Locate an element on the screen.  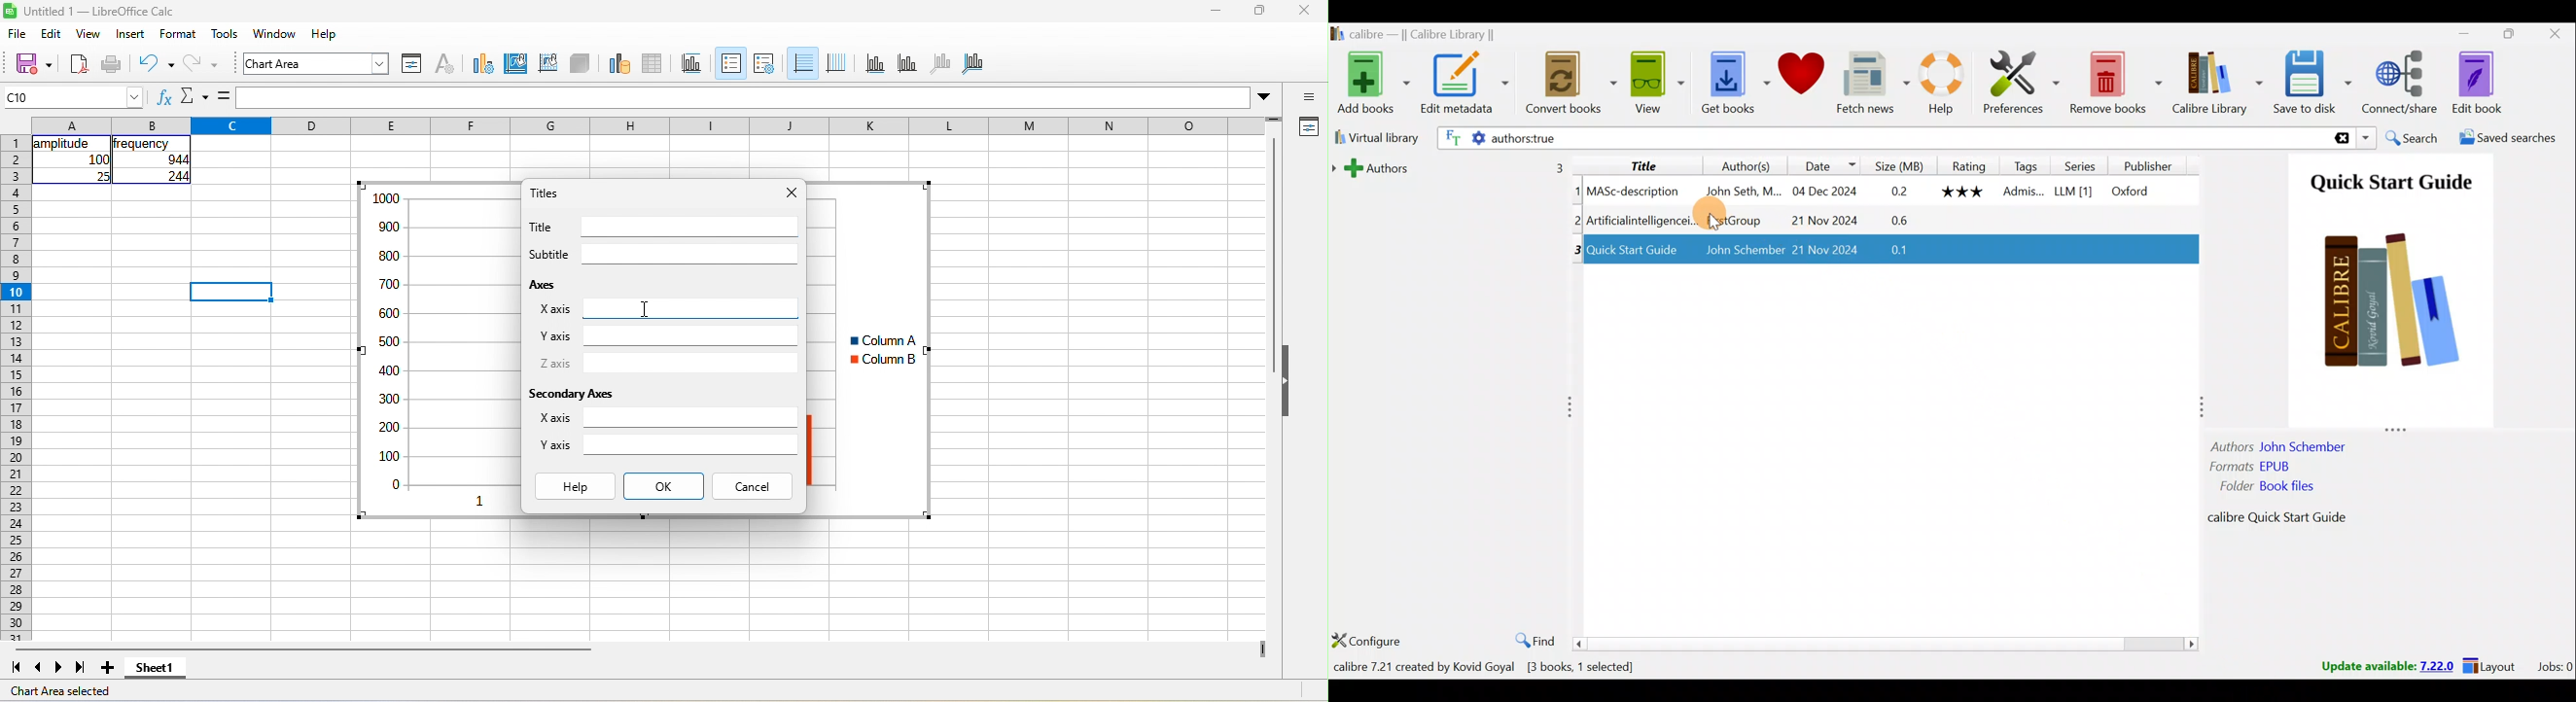
next sheet is located at coordinates (58, 668).